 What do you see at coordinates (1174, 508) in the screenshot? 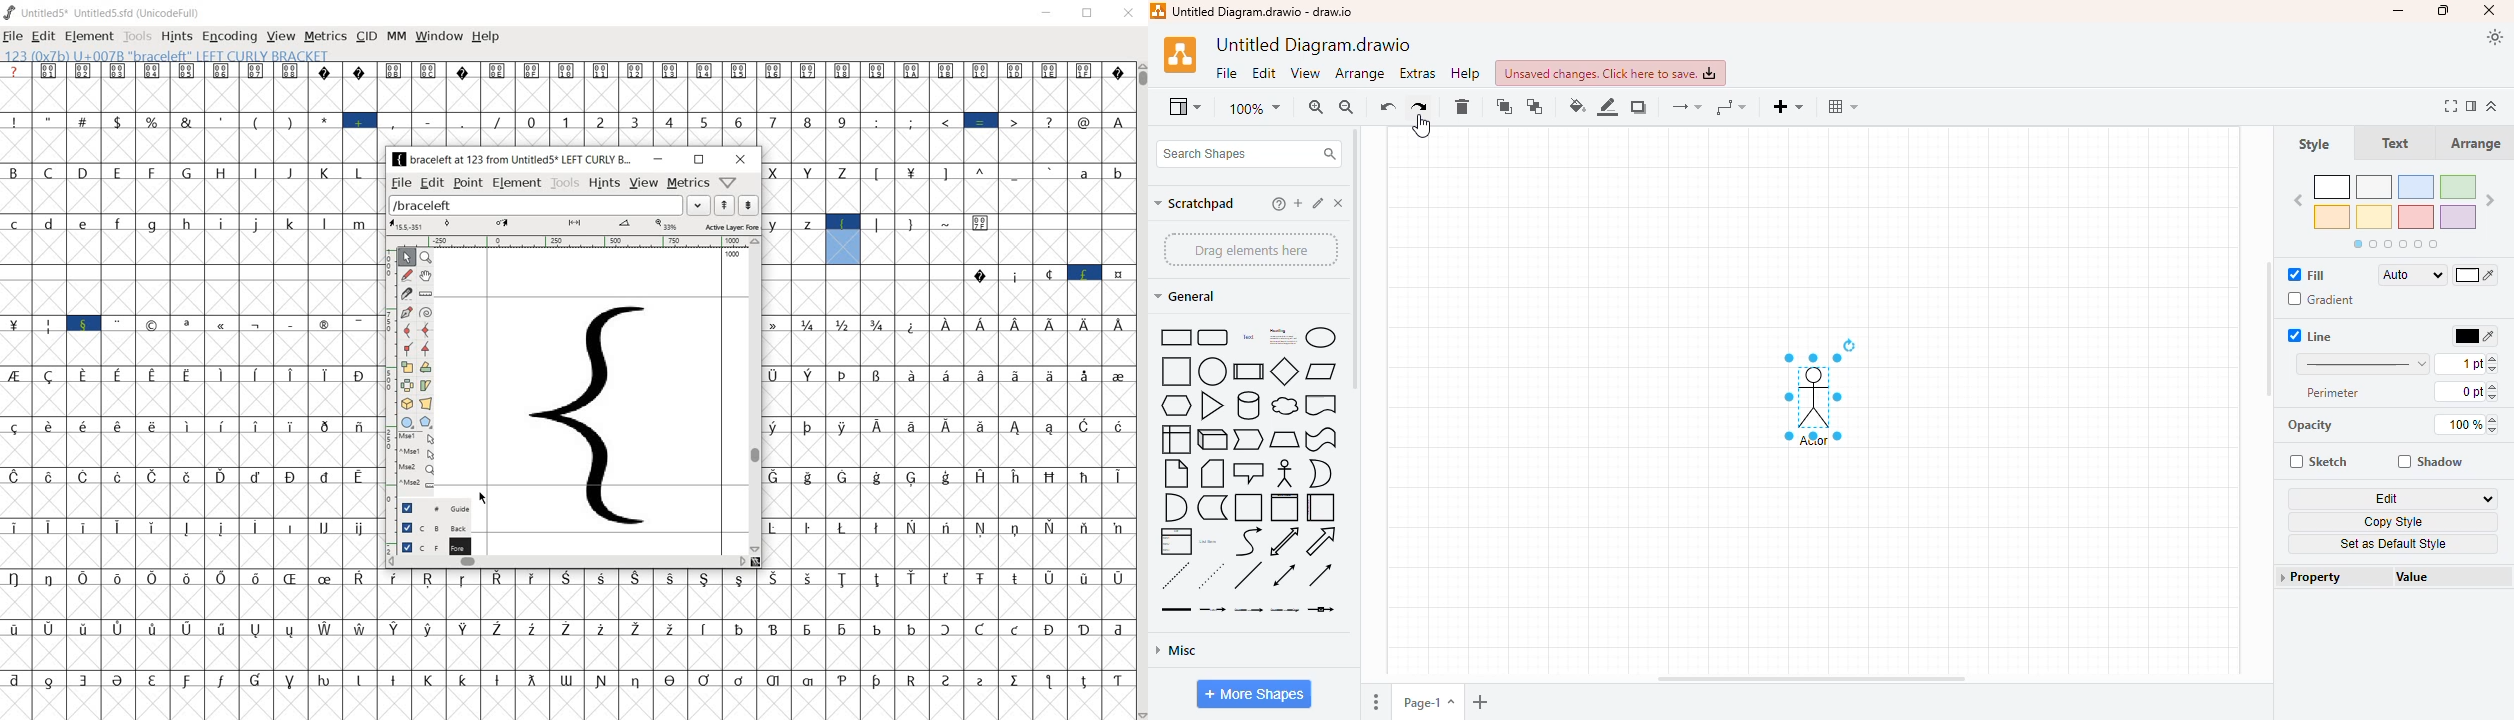
I see `and` at bounding box center [1174, 508].